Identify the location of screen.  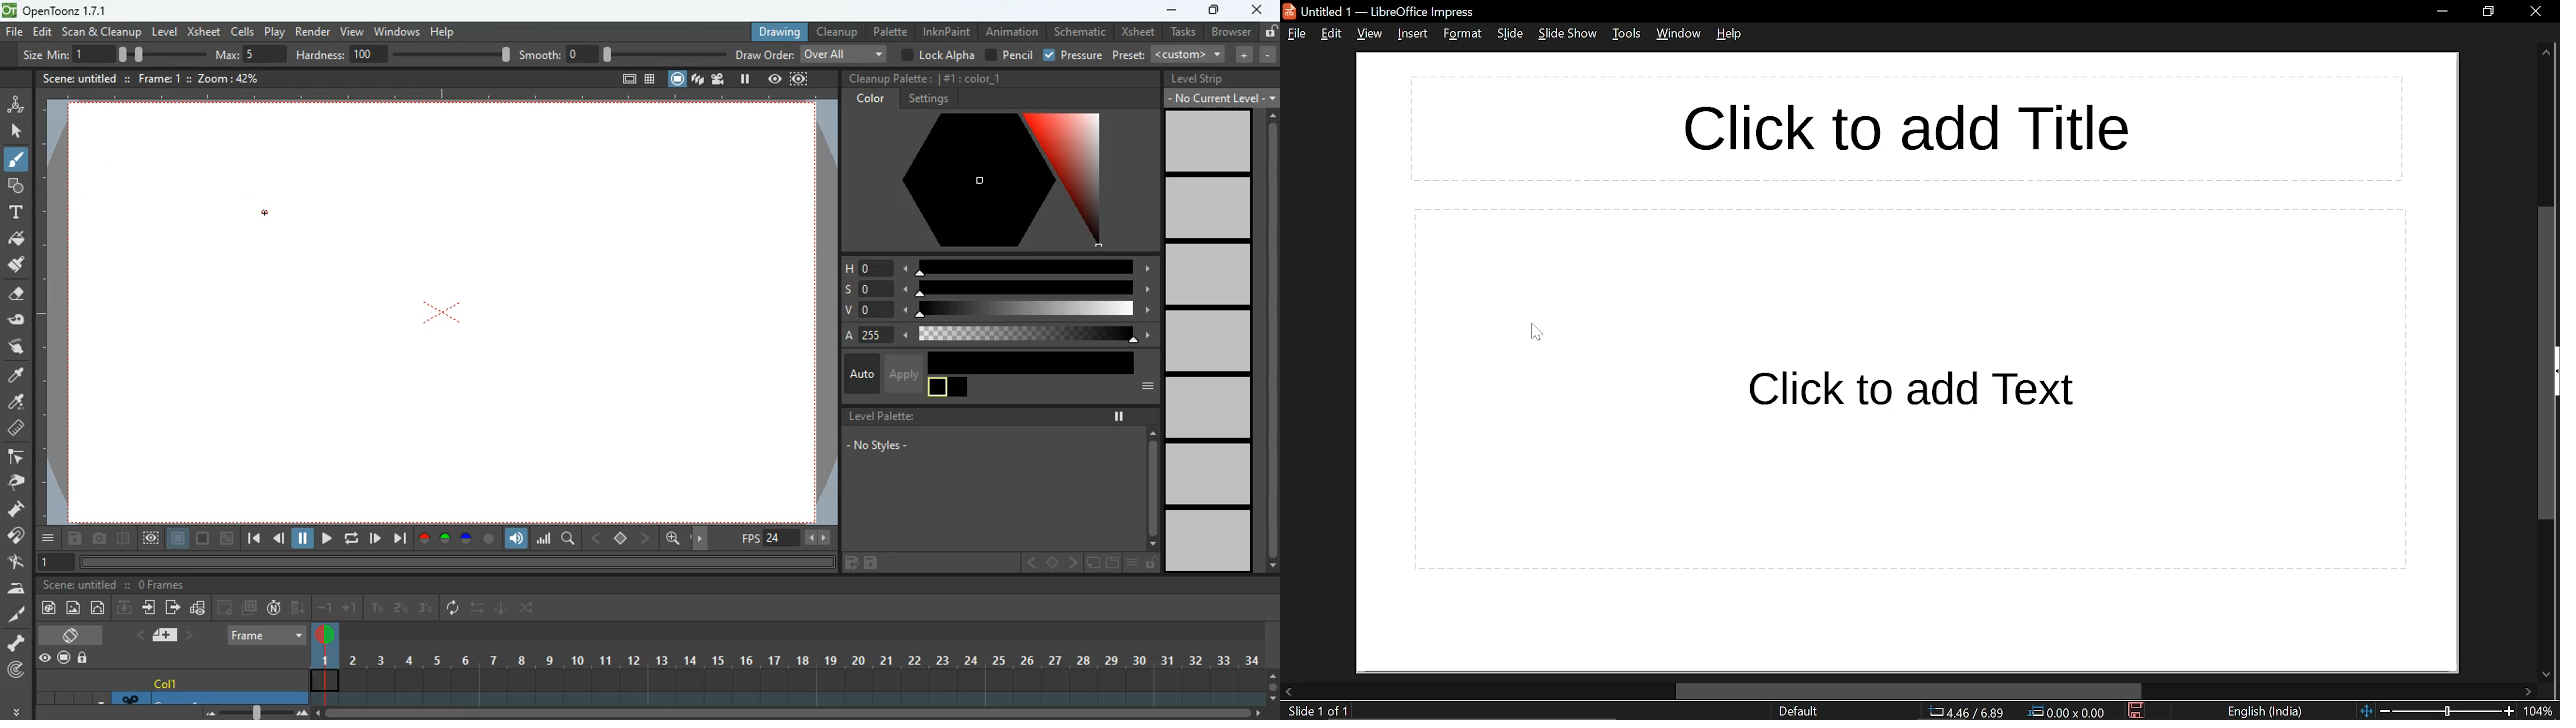
(678, 79).